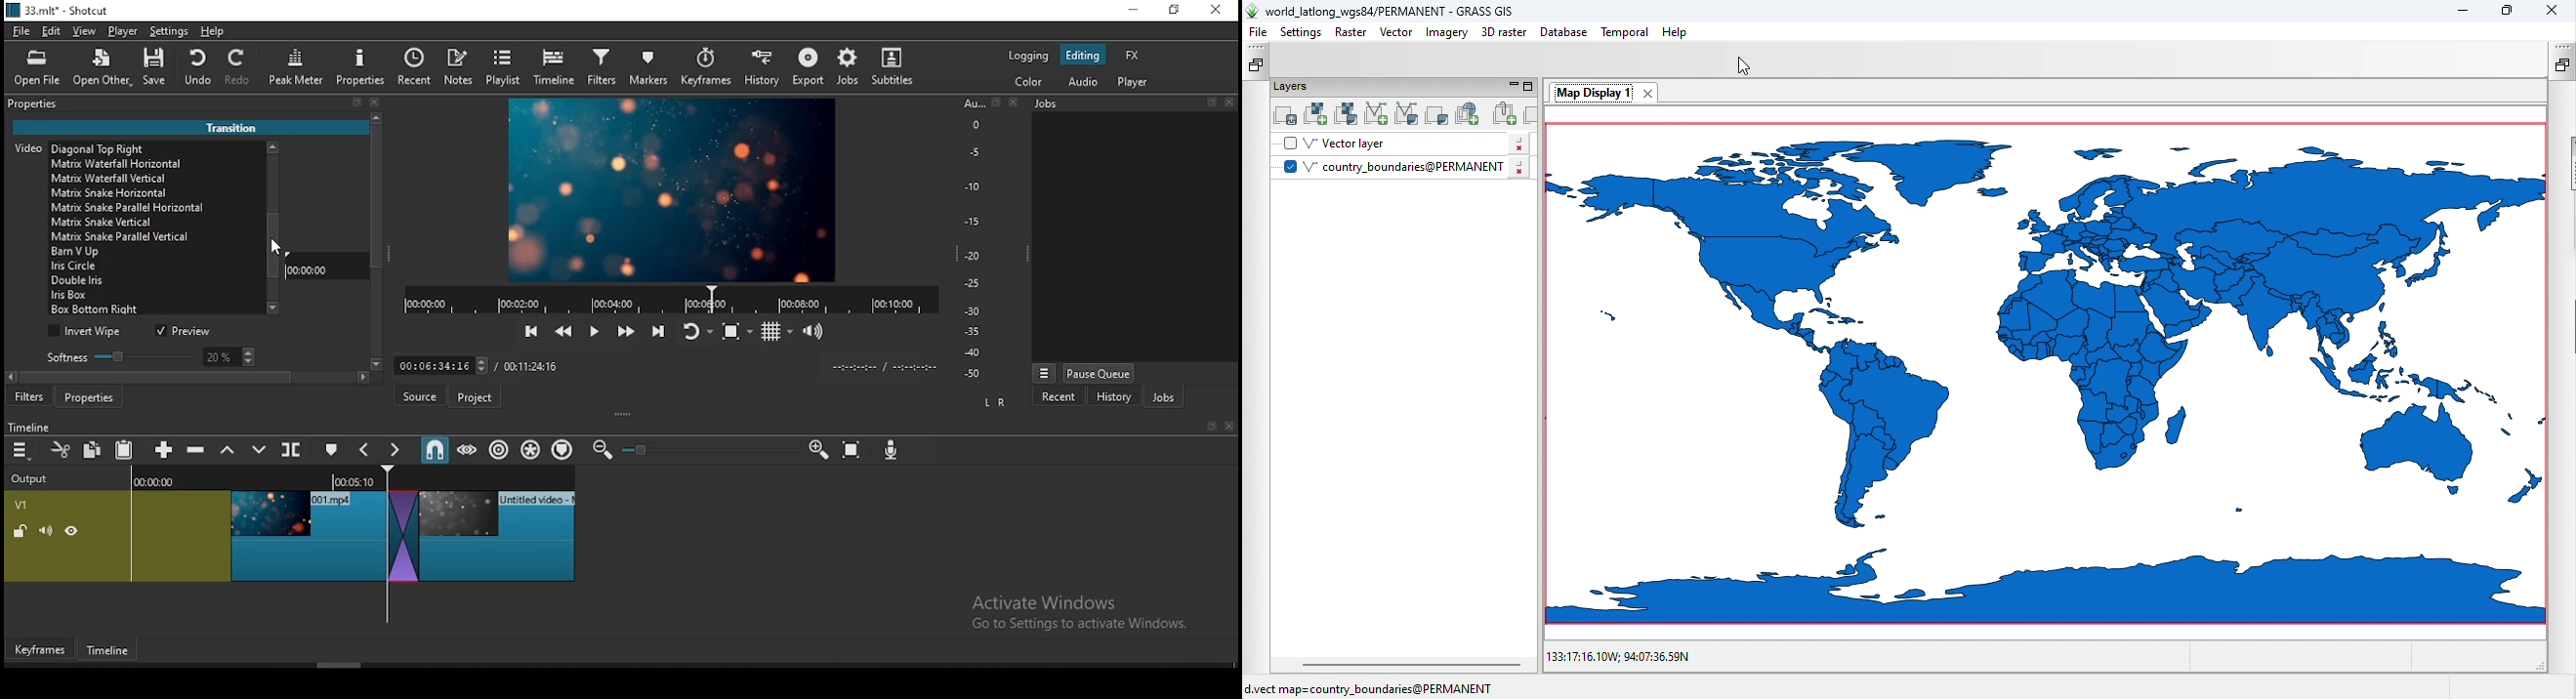  I want to click on transition option, so click(154, 177).